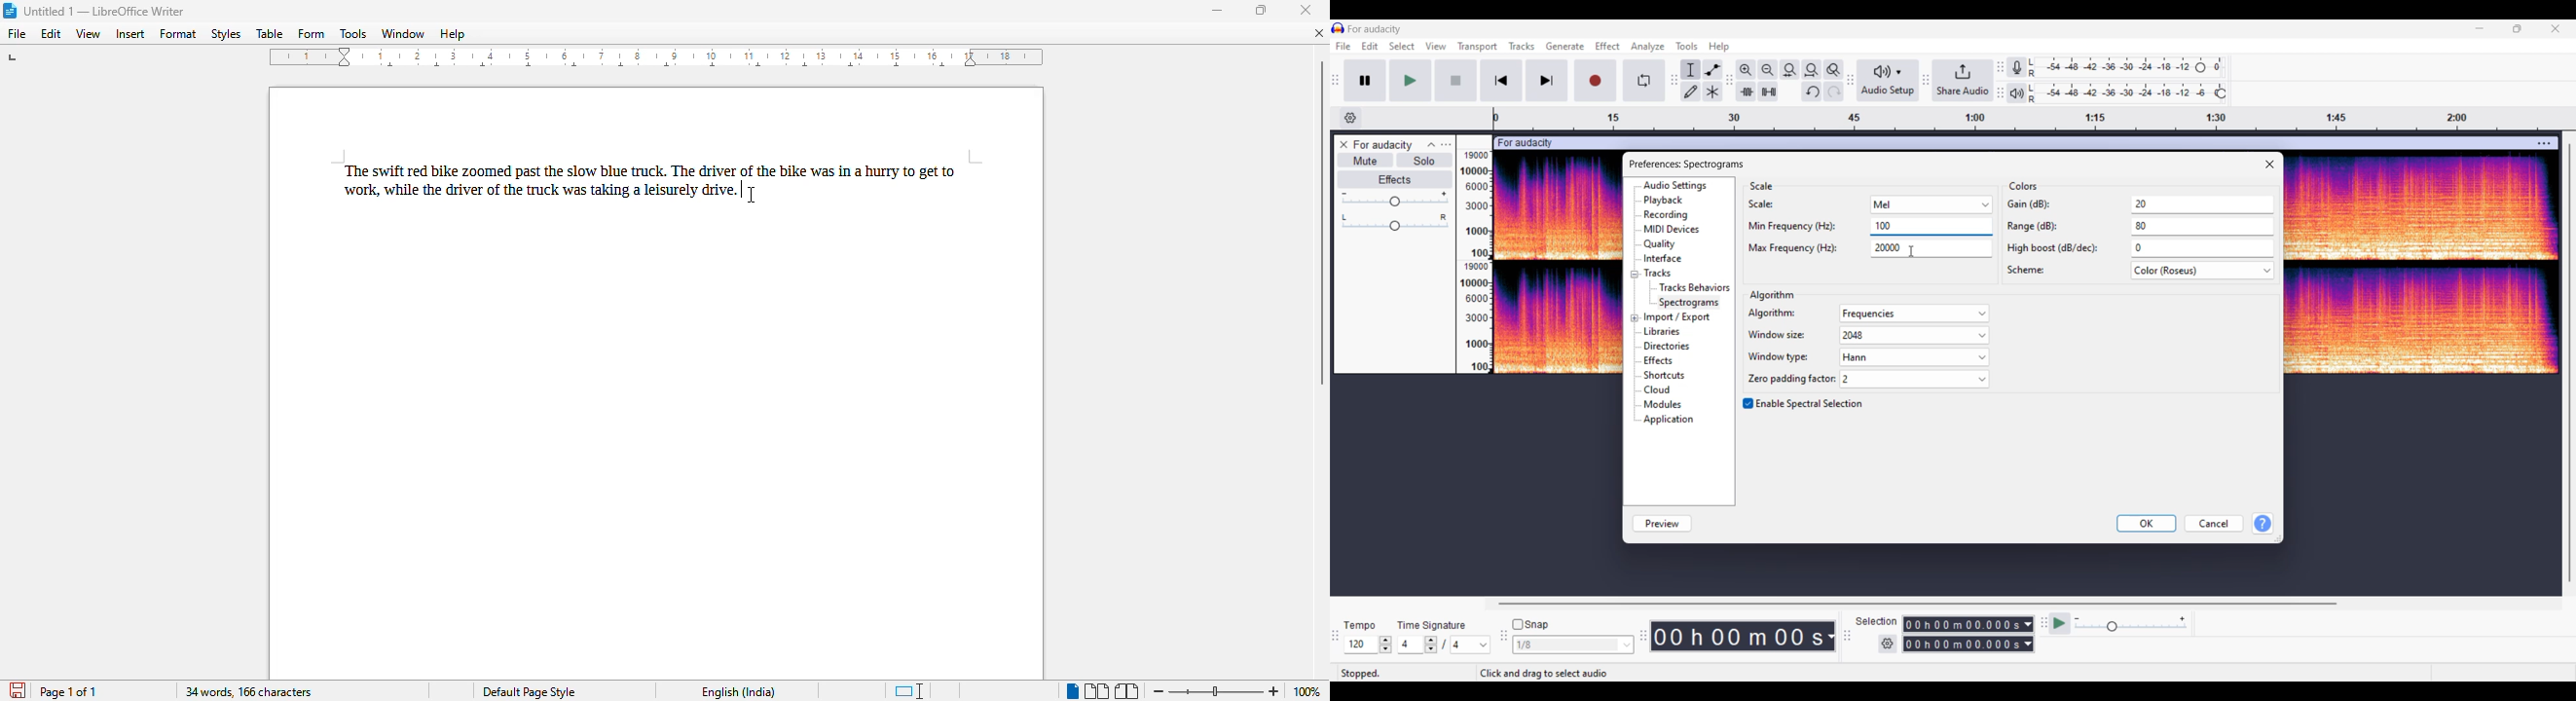 The image size is (2576, 728). I want to click on Snap toggle, so click(1530, 624).